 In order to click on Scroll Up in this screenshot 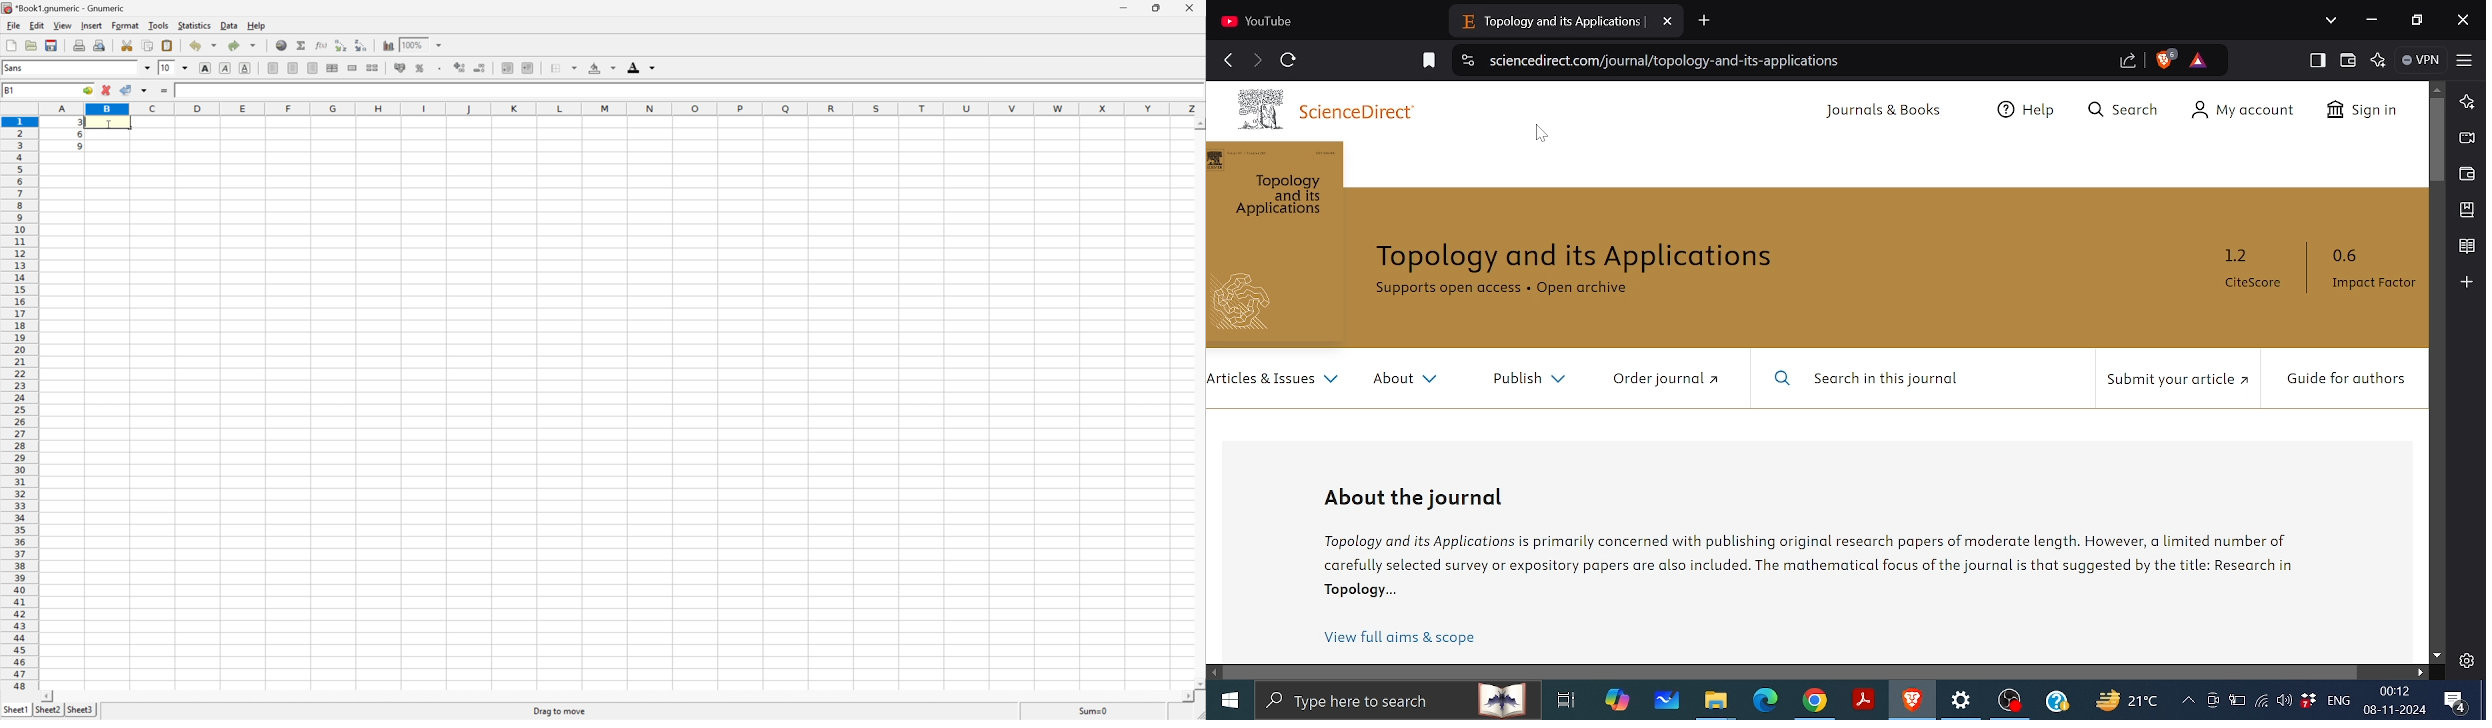, I will do `click(1199, 124)`.